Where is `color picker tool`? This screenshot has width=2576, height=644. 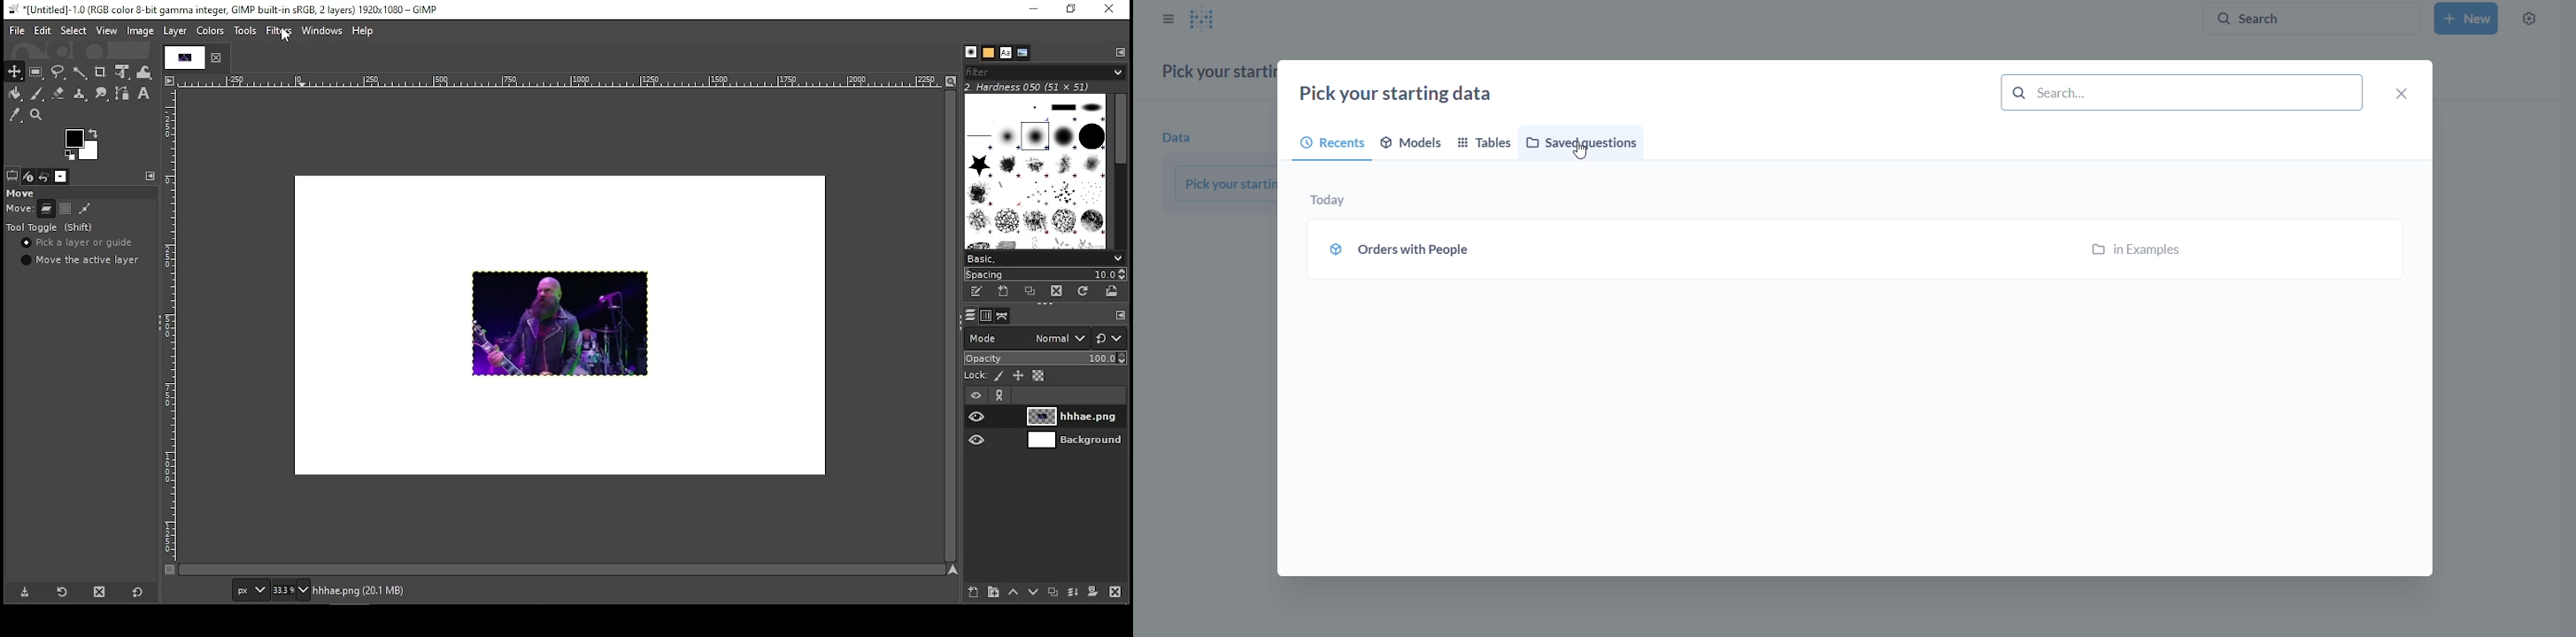 color picker tool is located at coordinates (15, 116).